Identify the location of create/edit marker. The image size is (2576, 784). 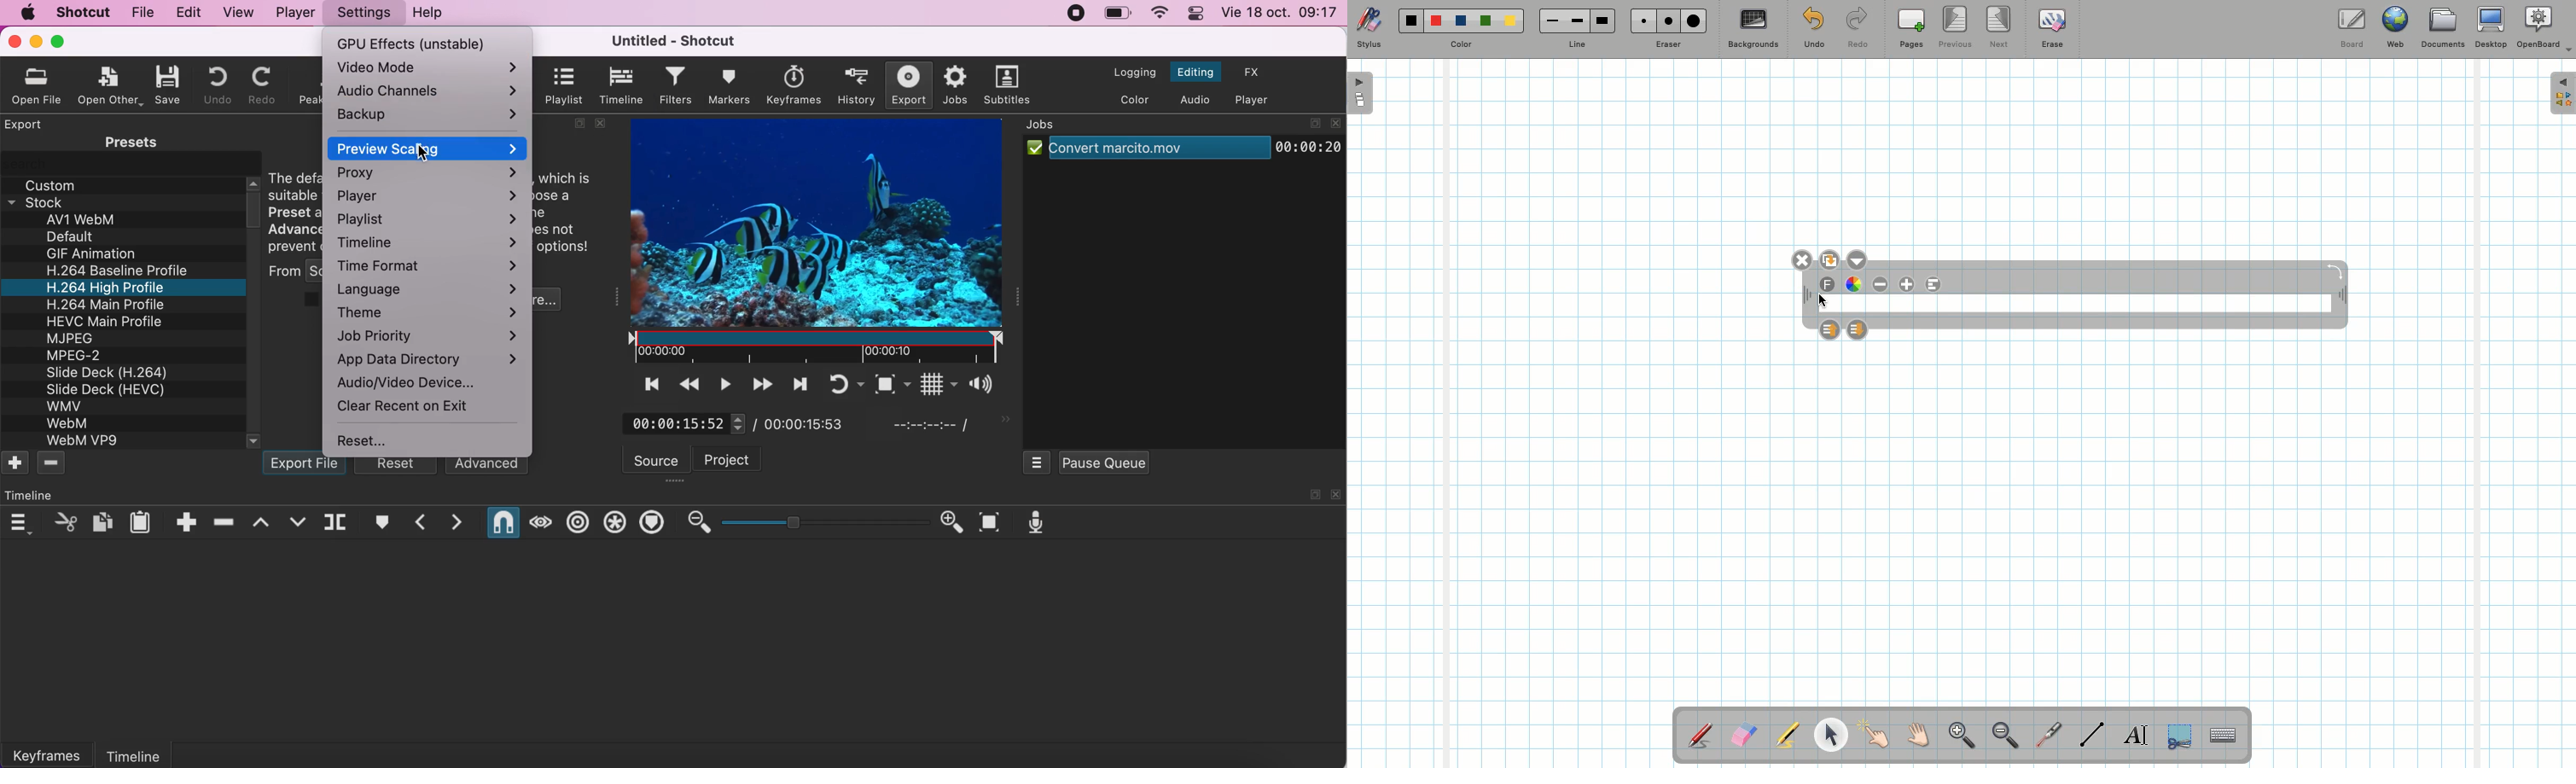
(378, 524).